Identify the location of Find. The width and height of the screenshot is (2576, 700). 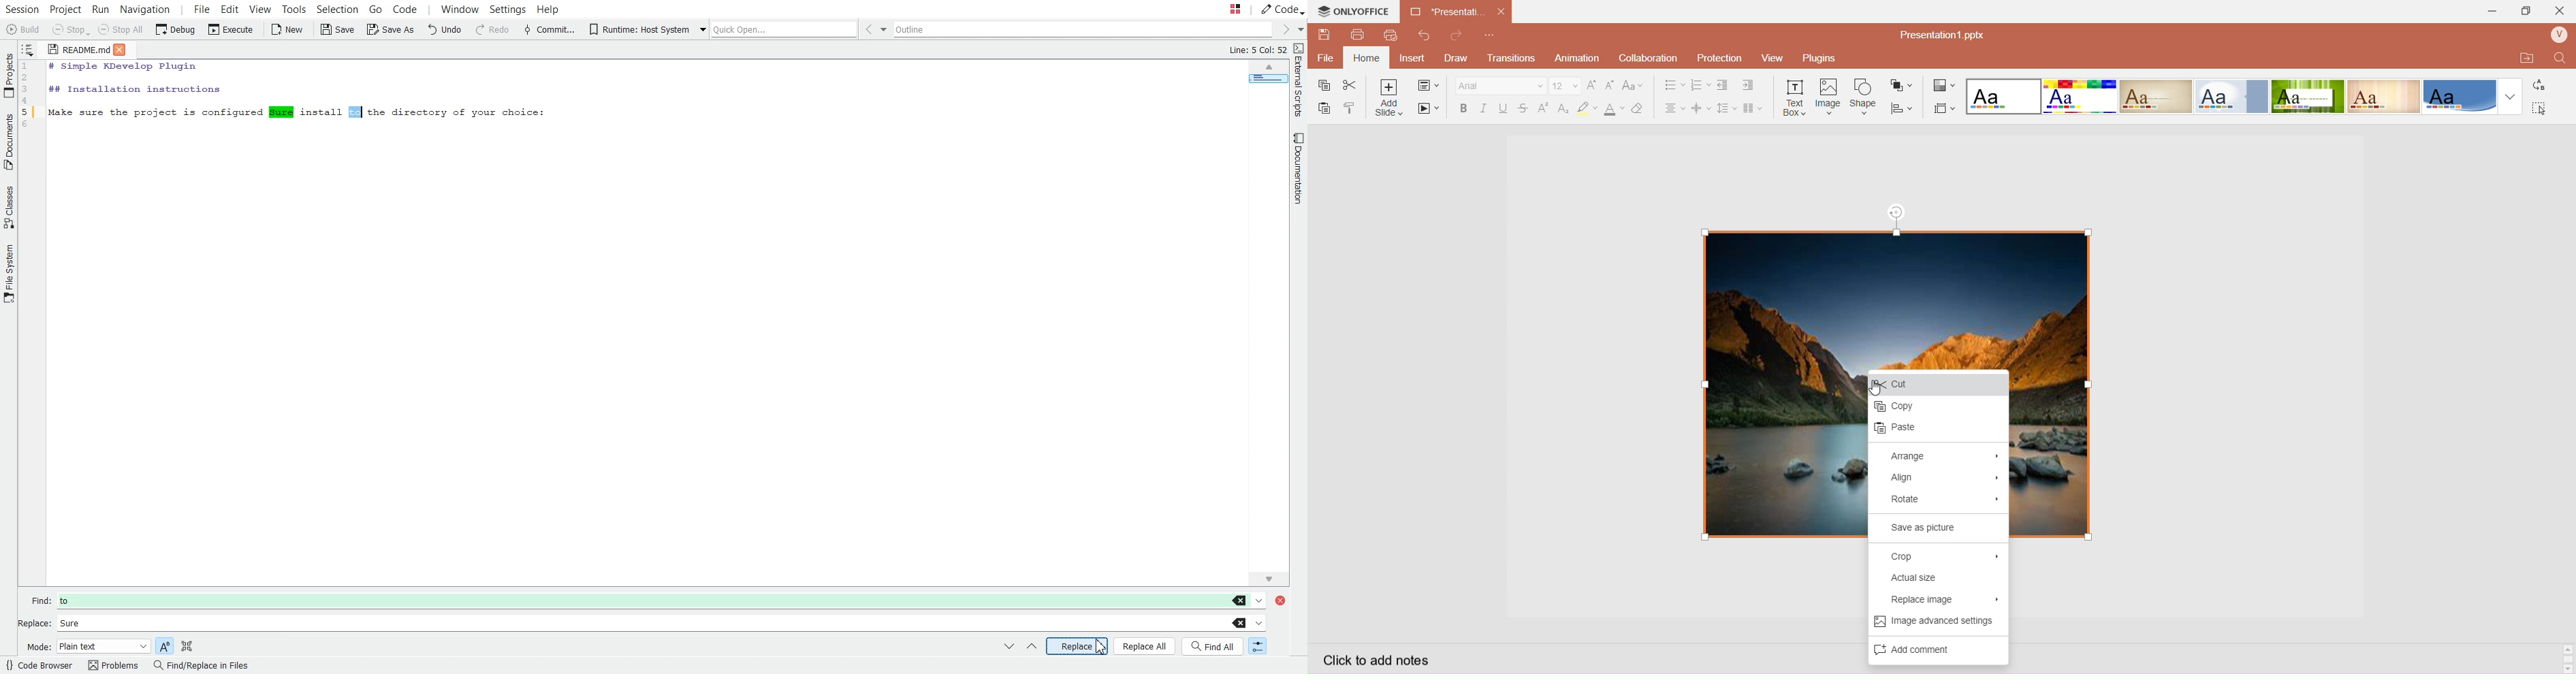
(2562, 59).